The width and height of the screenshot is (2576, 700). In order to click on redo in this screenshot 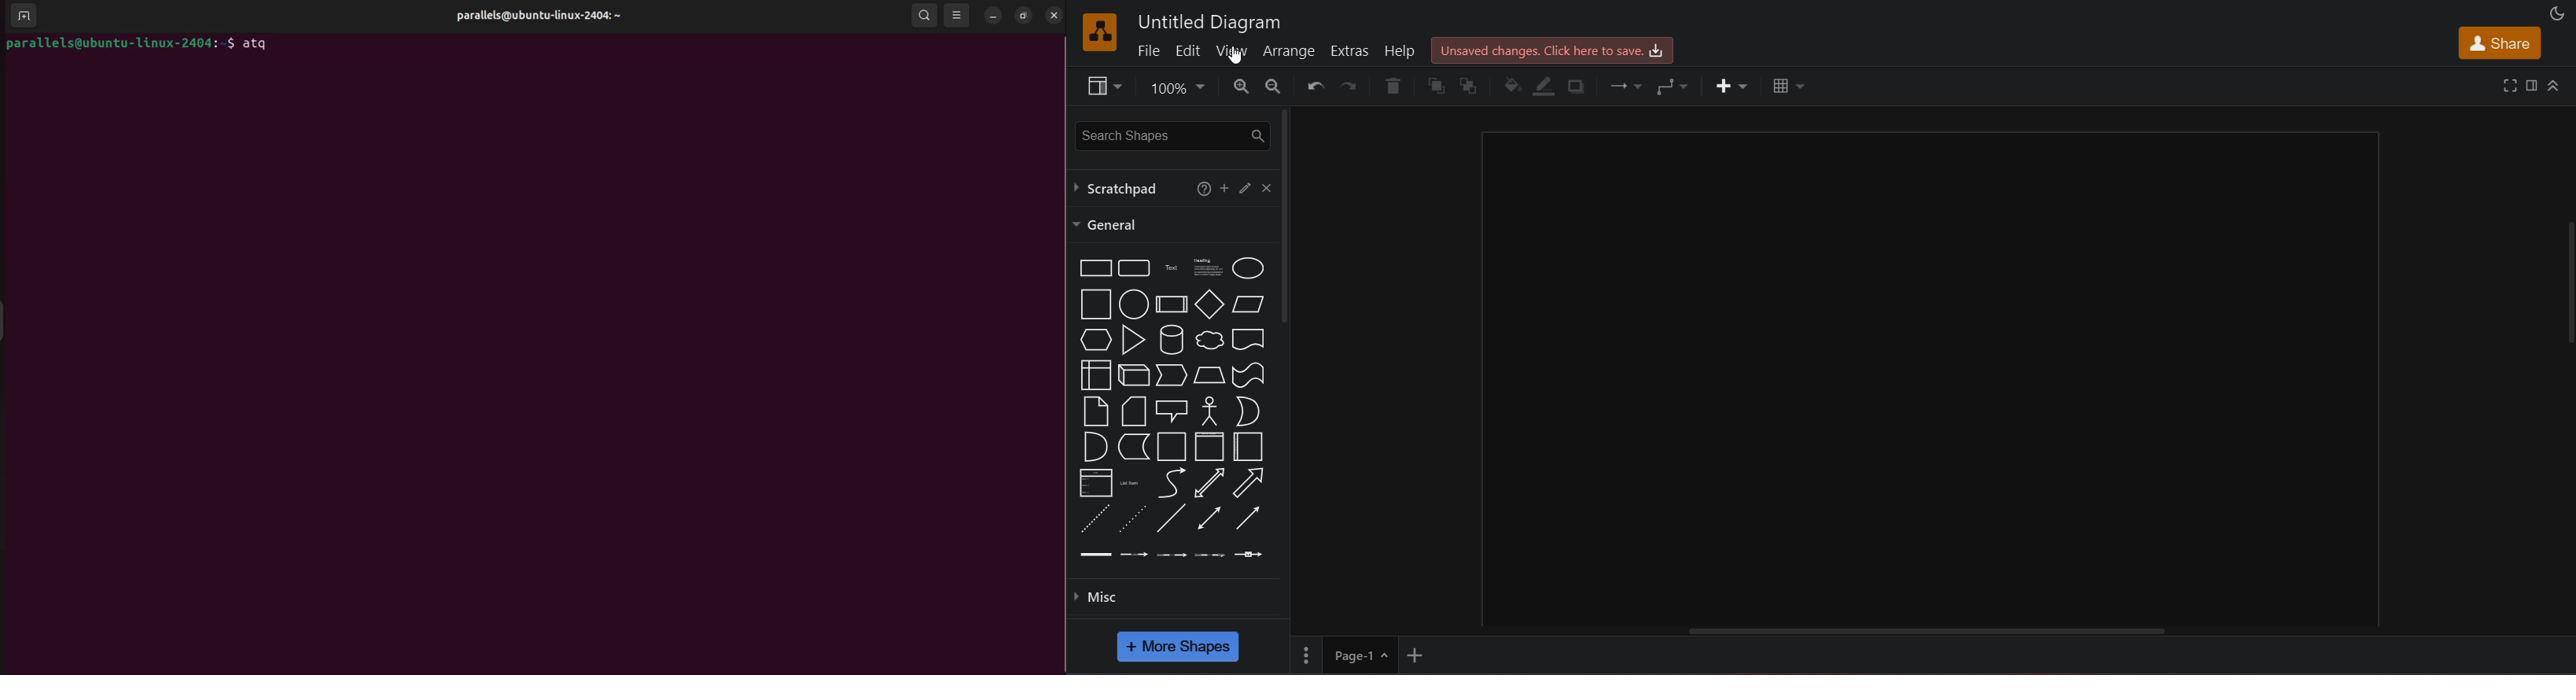, I will do `click(1352, 86)`.